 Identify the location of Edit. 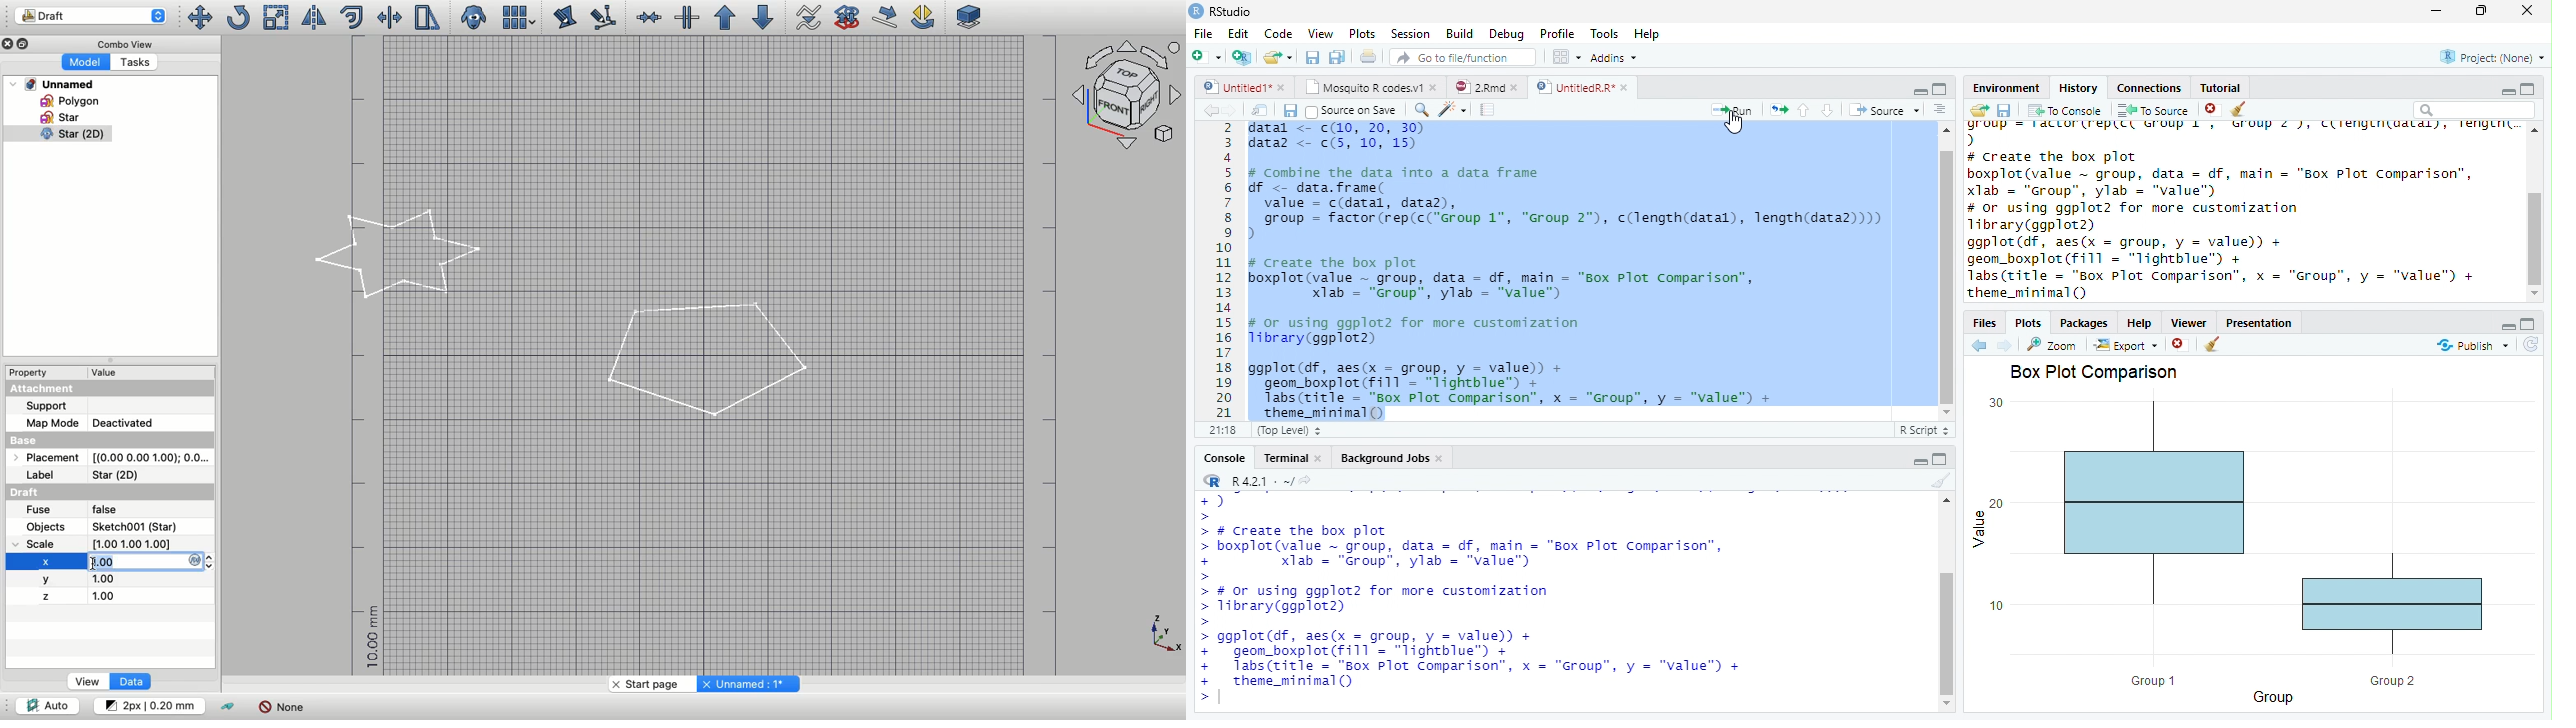
(1236, 33).